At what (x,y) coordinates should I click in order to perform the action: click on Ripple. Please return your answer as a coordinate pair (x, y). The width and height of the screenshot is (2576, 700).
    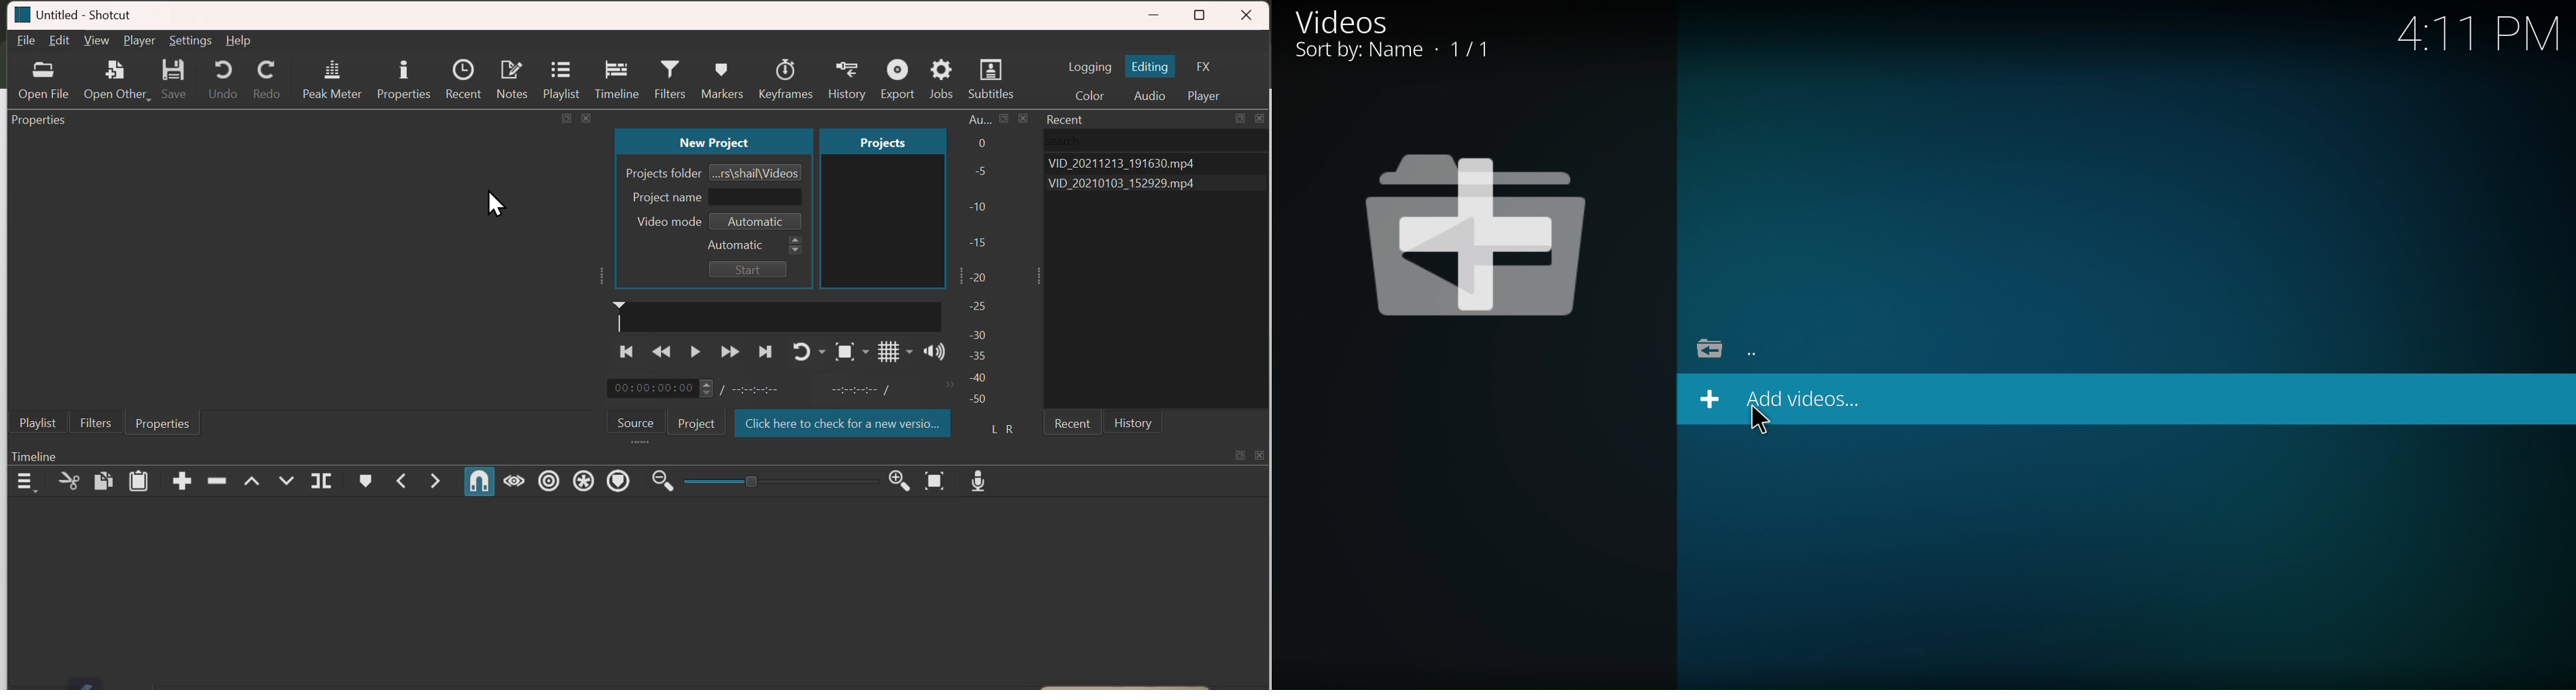
    Looking at the image, I should click on (217, 482).